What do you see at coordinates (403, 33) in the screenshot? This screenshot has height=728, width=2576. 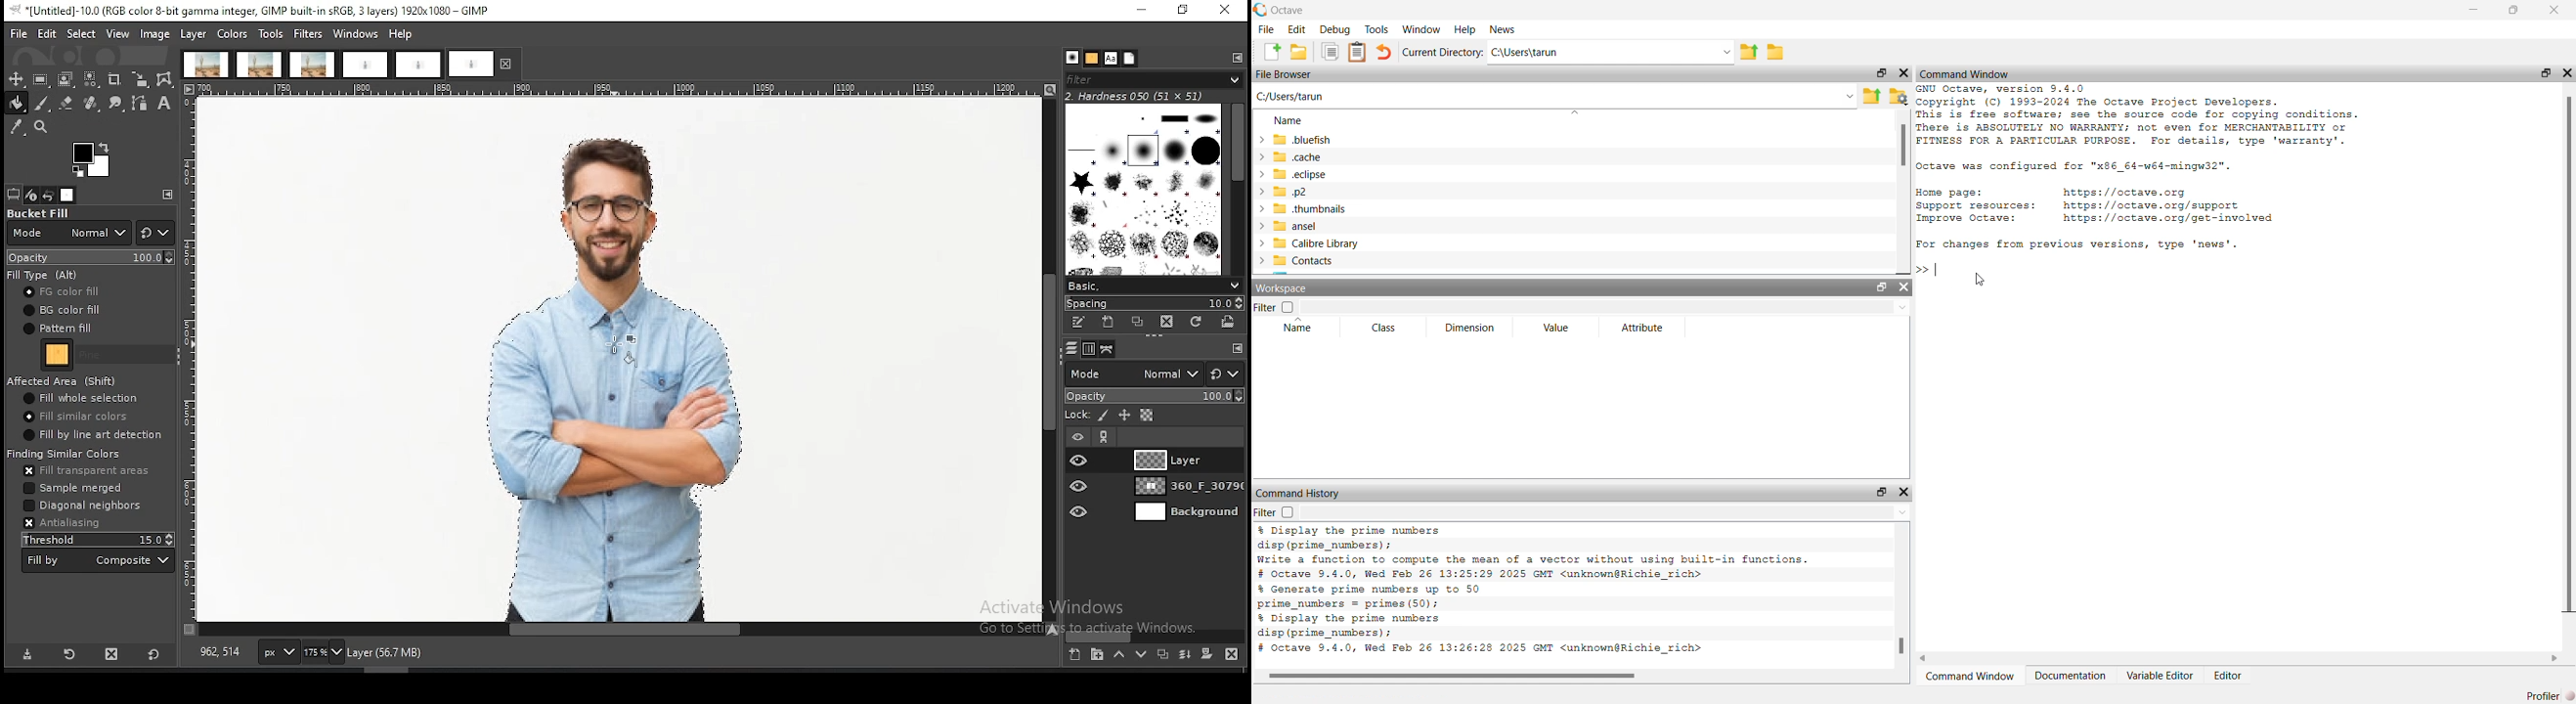 I see `help` at bounding box center [403, 33].